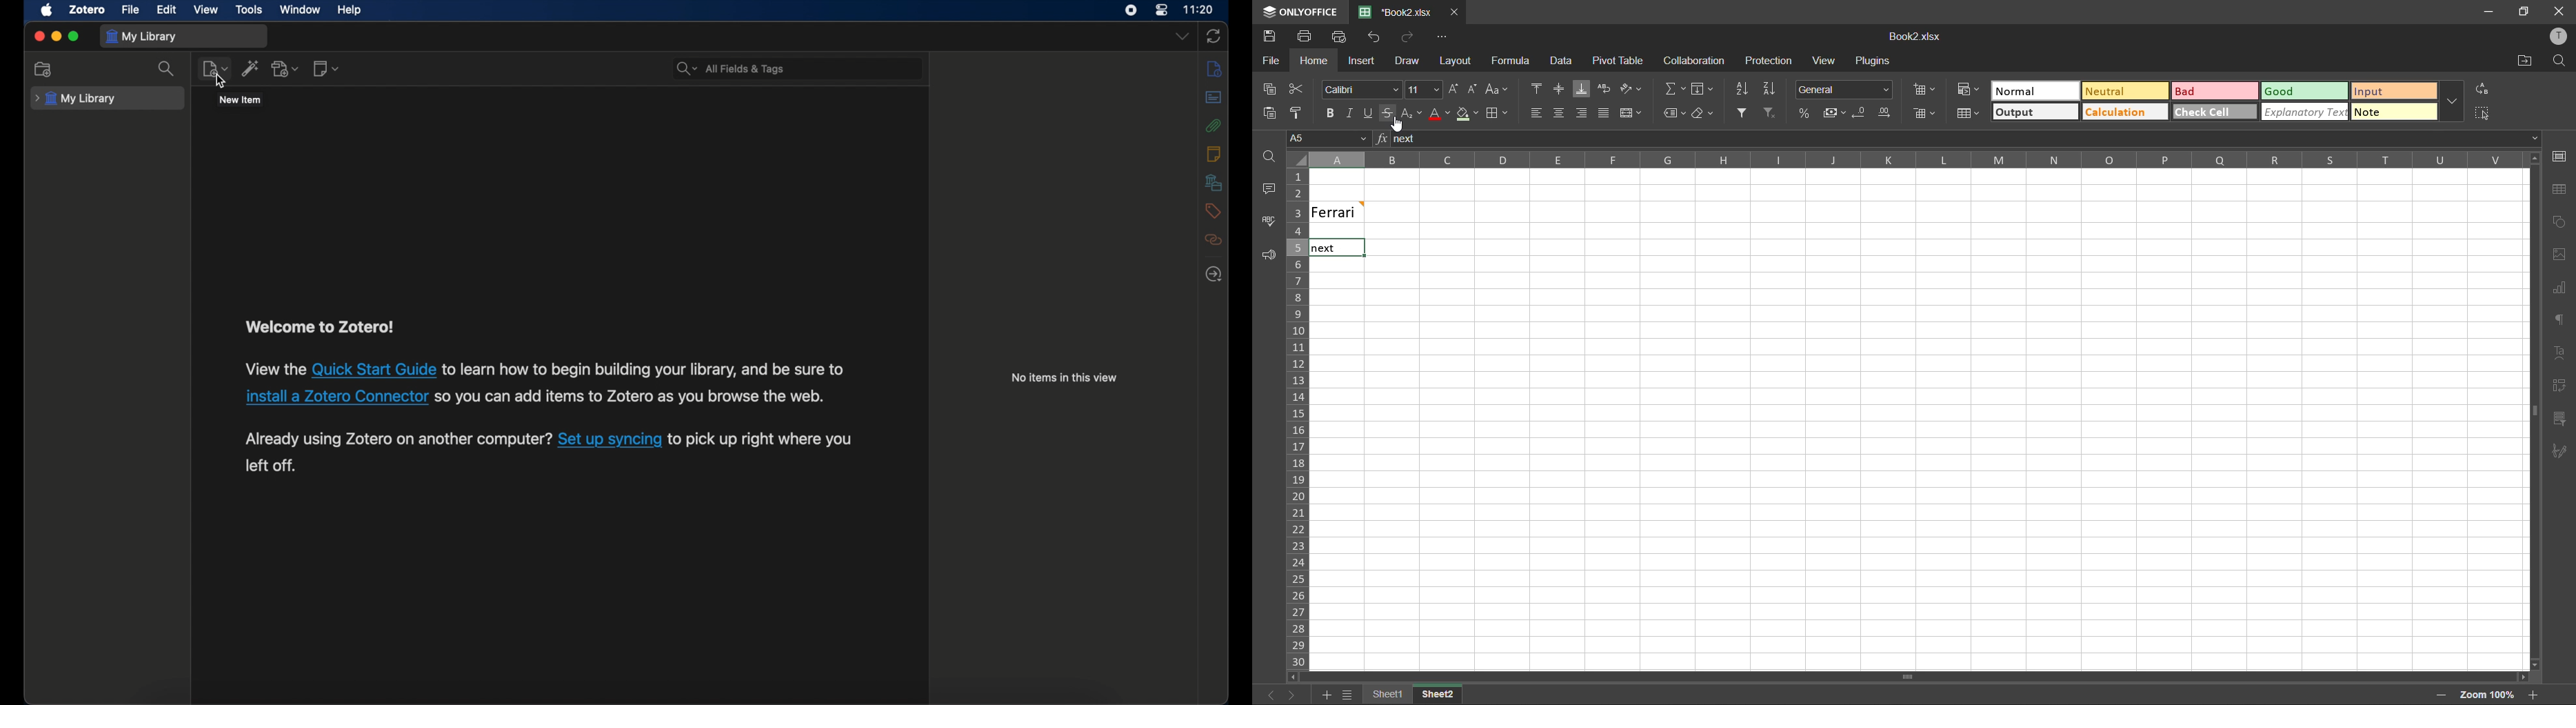 The image size is (2576, 728). I want to click on Sheet2, so click(1442, 696).